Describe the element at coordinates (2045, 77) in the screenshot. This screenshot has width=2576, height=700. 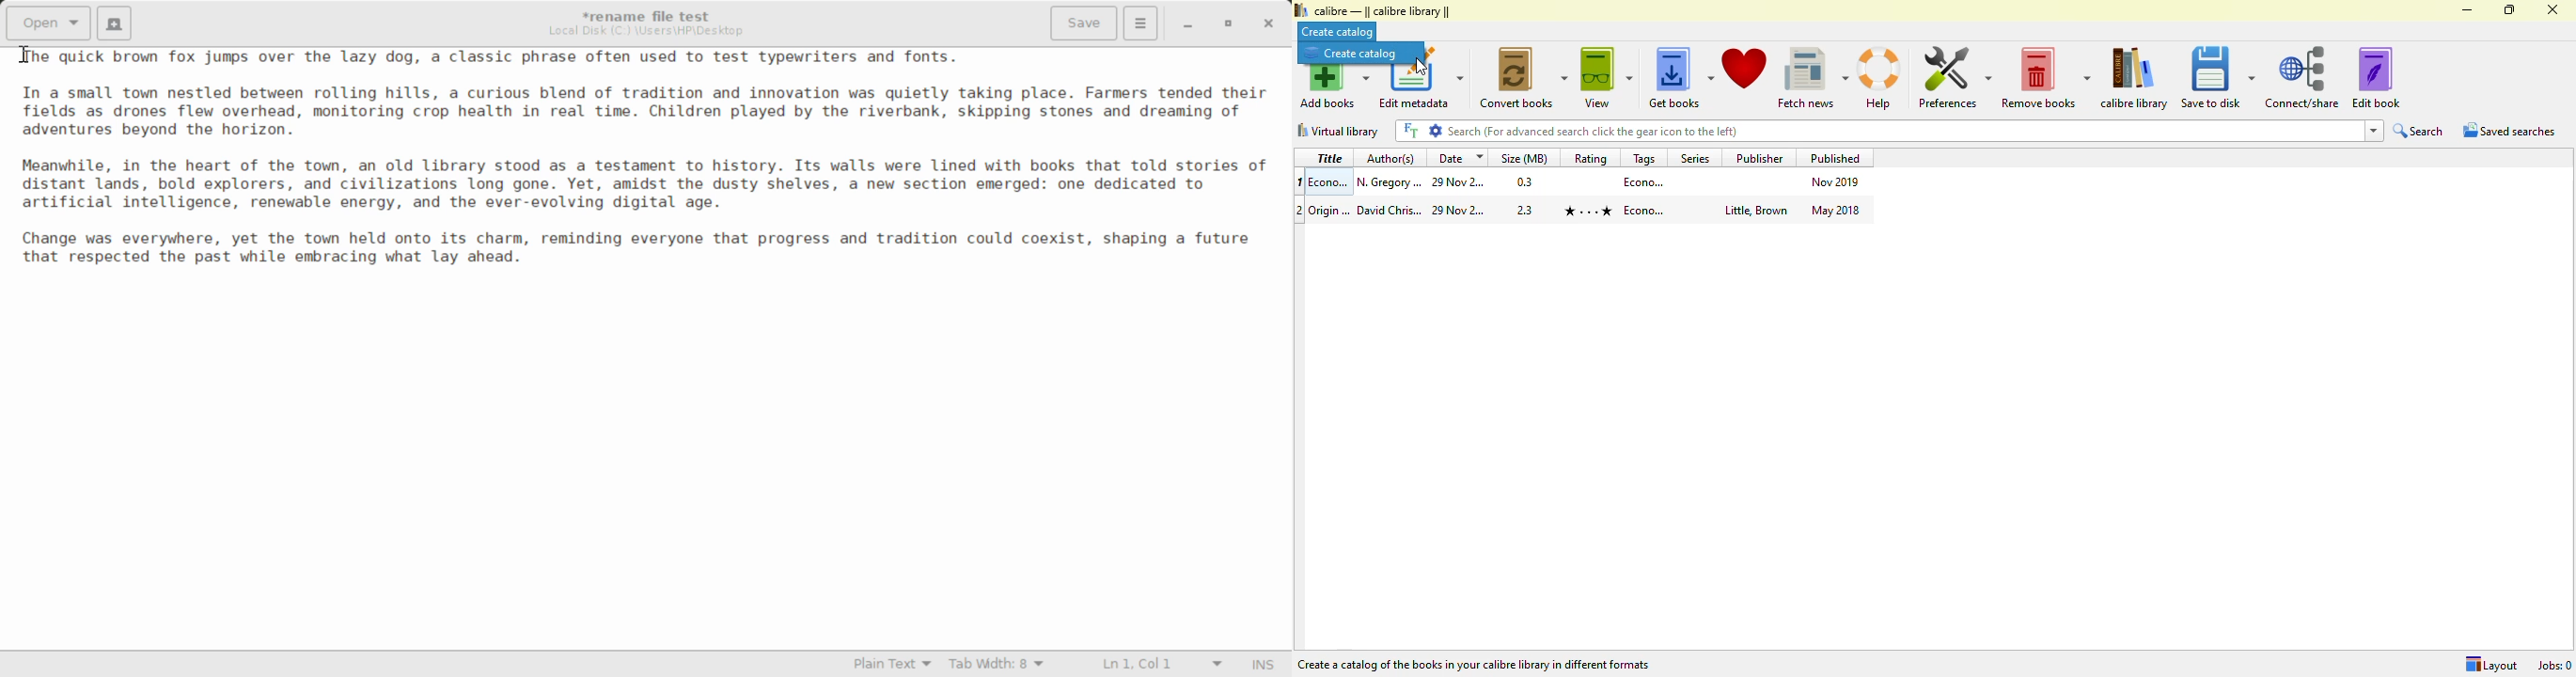
I see `remove books` at that location.